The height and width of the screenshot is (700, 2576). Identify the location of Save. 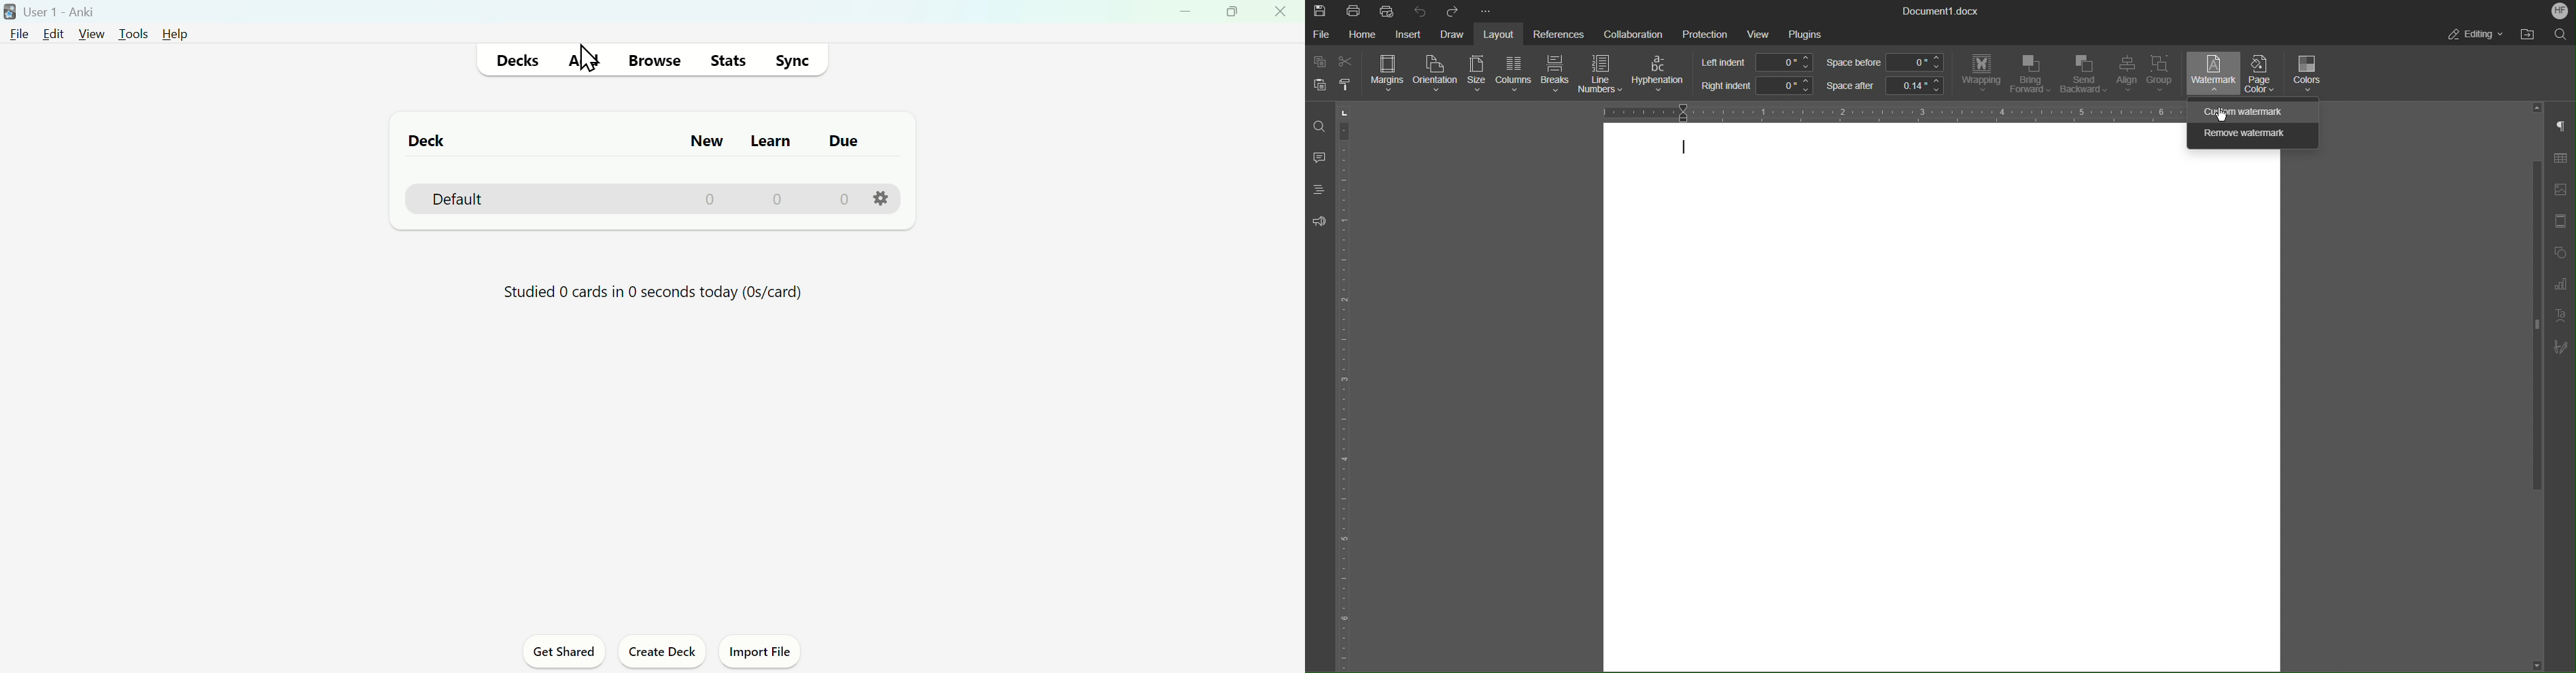
(1321, 11).